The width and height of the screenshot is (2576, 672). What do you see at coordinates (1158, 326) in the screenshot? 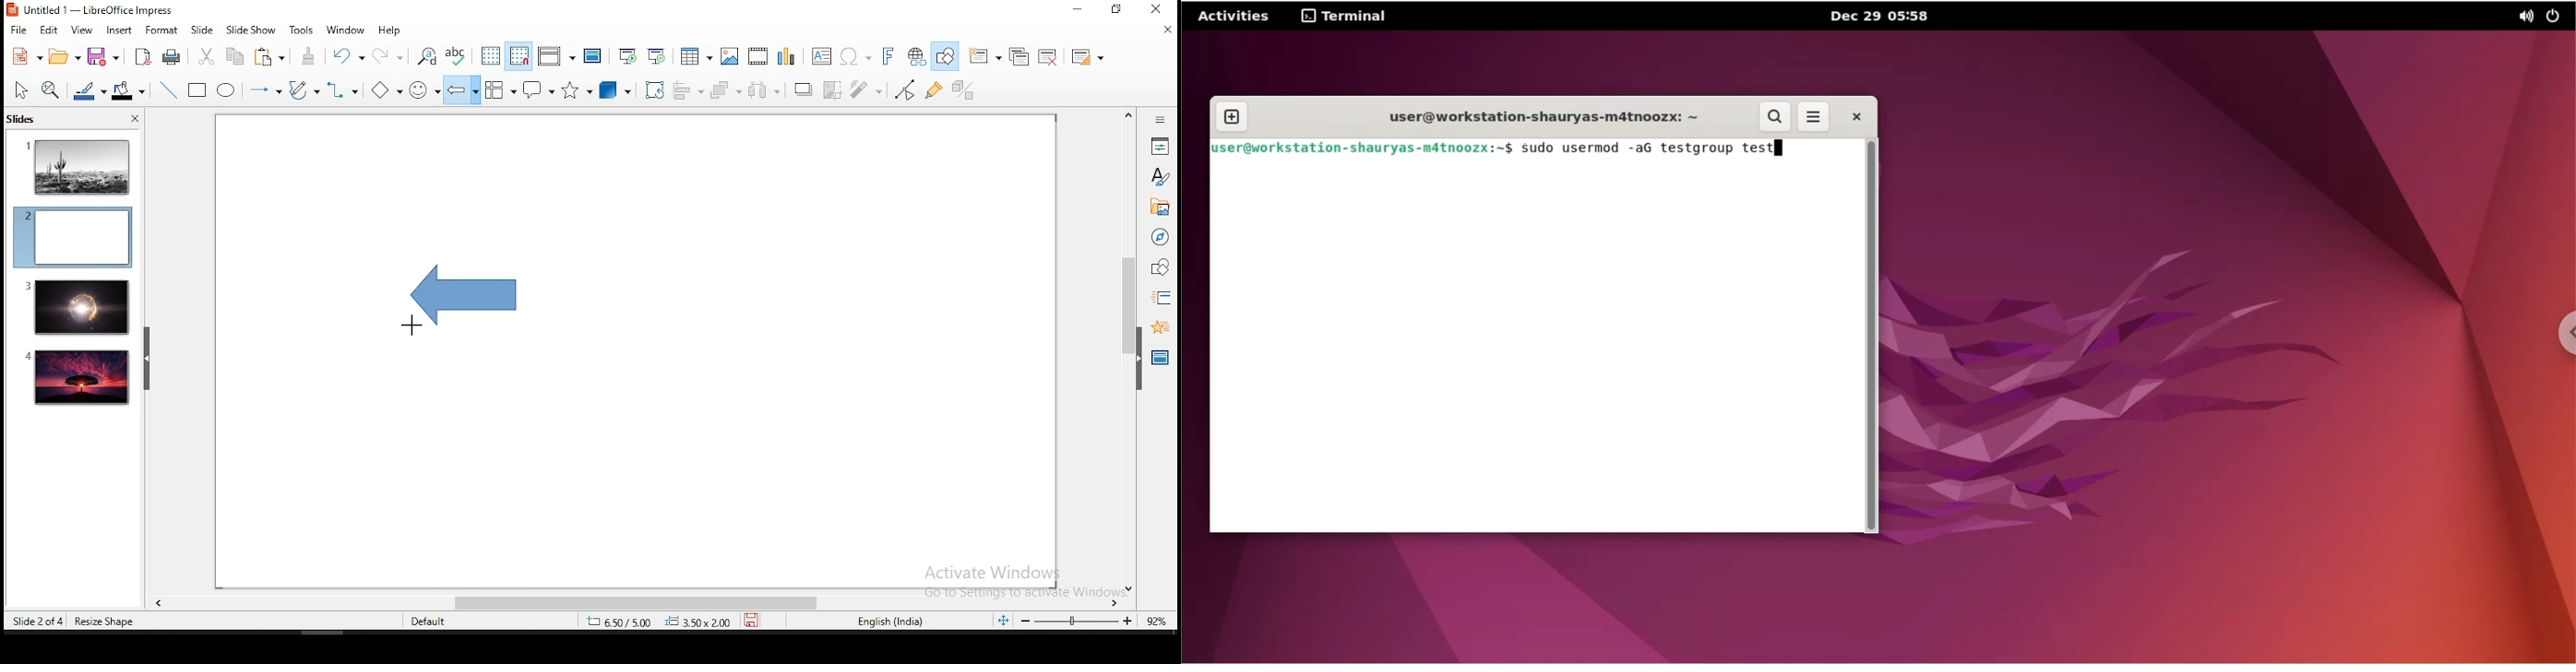
I see `animation` at bounding box center [1158, 326].